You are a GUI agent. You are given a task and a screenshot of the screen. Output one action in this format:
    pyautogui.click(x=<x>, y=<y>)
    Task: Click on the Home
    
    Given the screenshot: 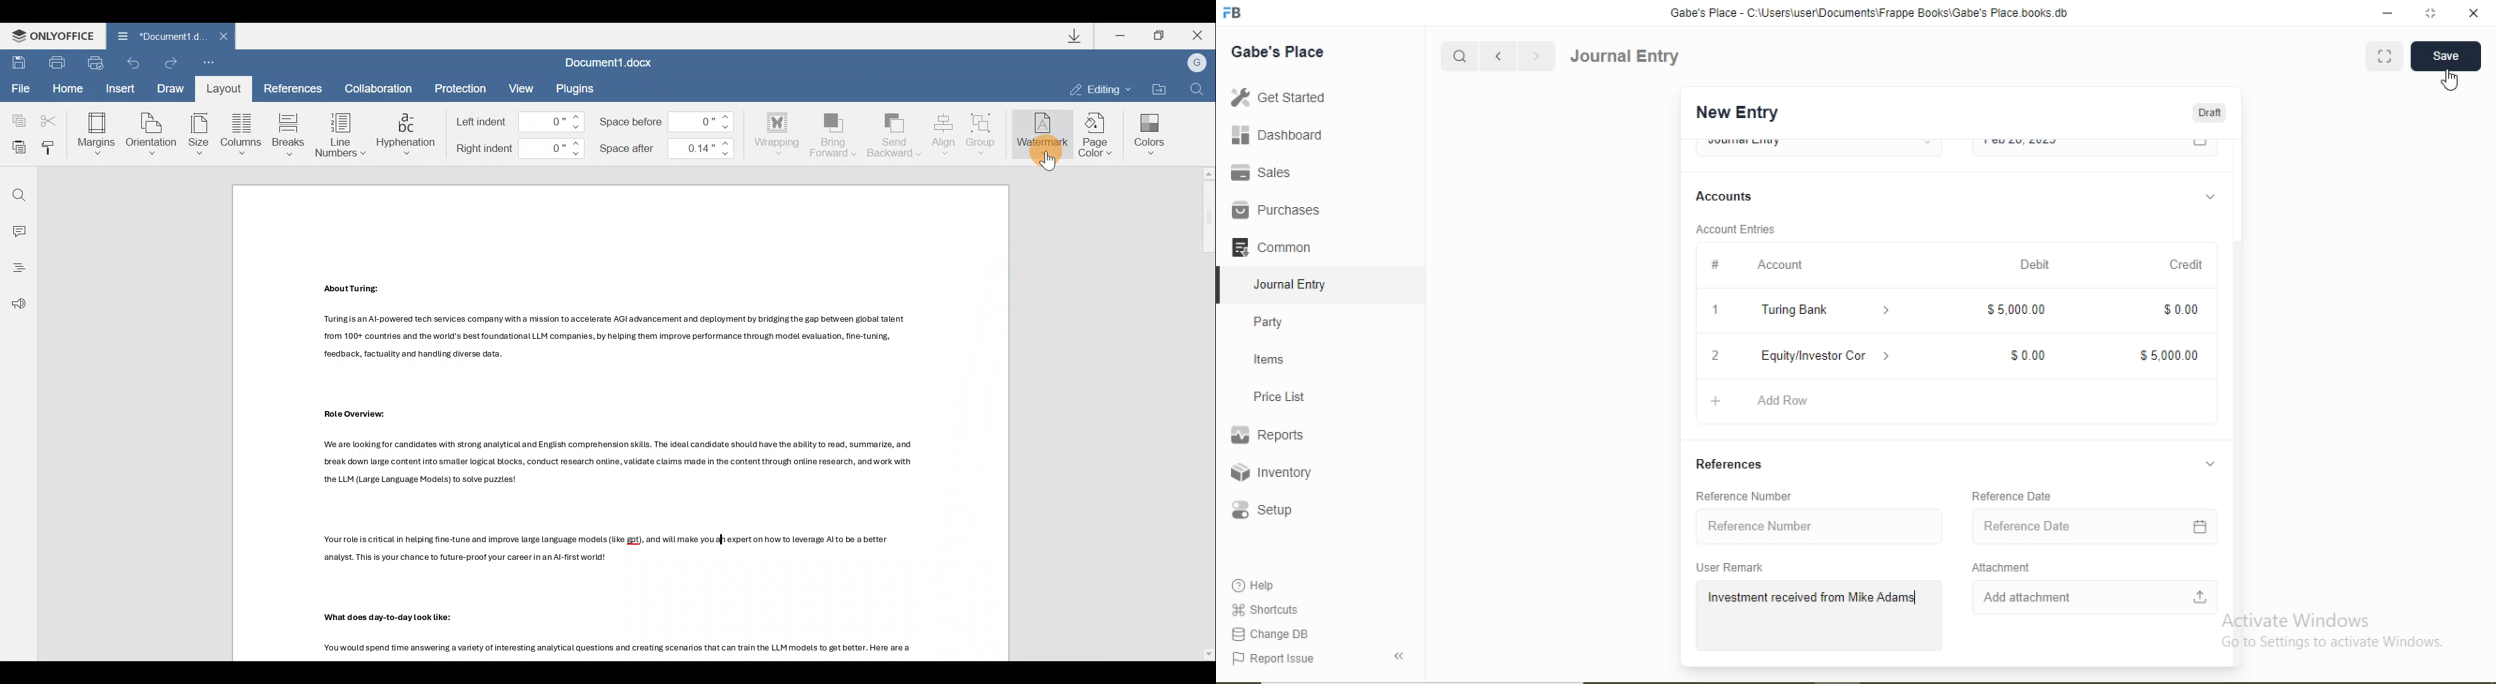 What is the action you would take?
    pyautogui.click(x=72, y=89)
    